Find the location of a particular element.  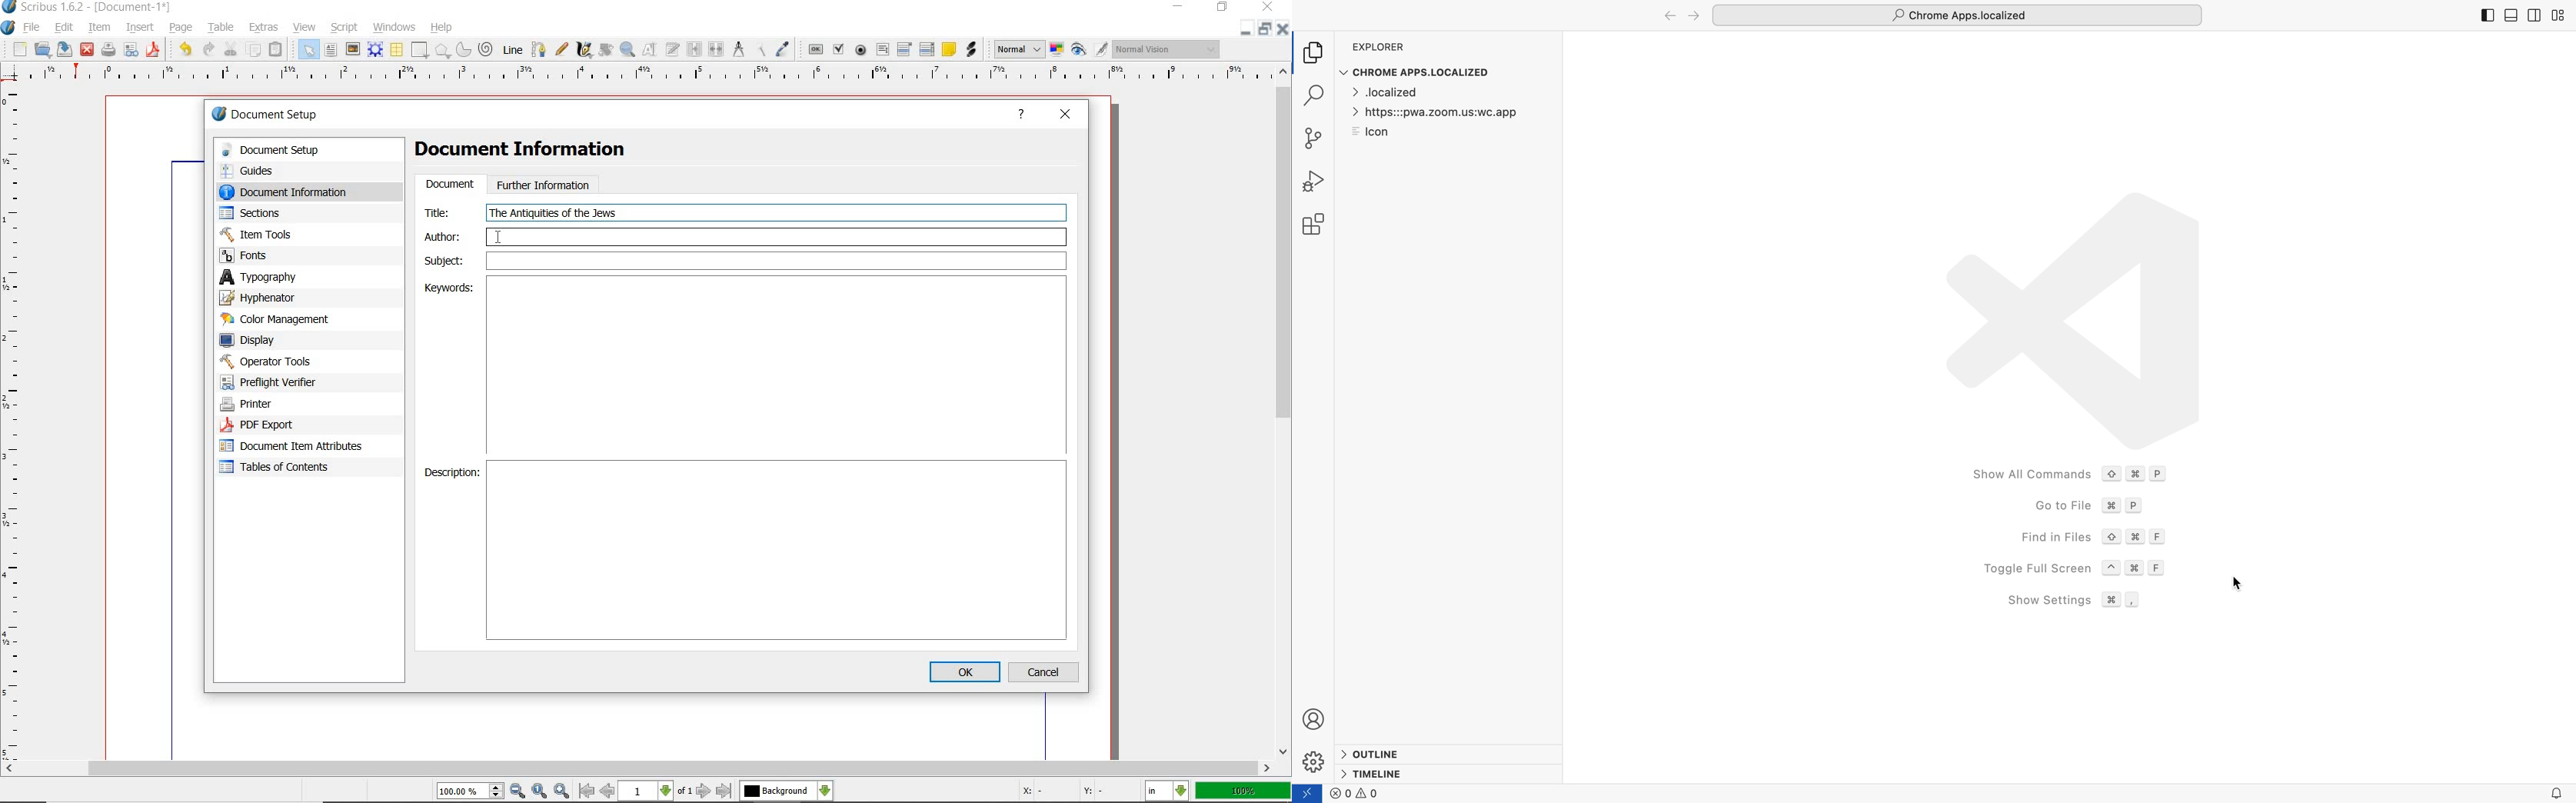

close is located at coordinates (1284, 31).